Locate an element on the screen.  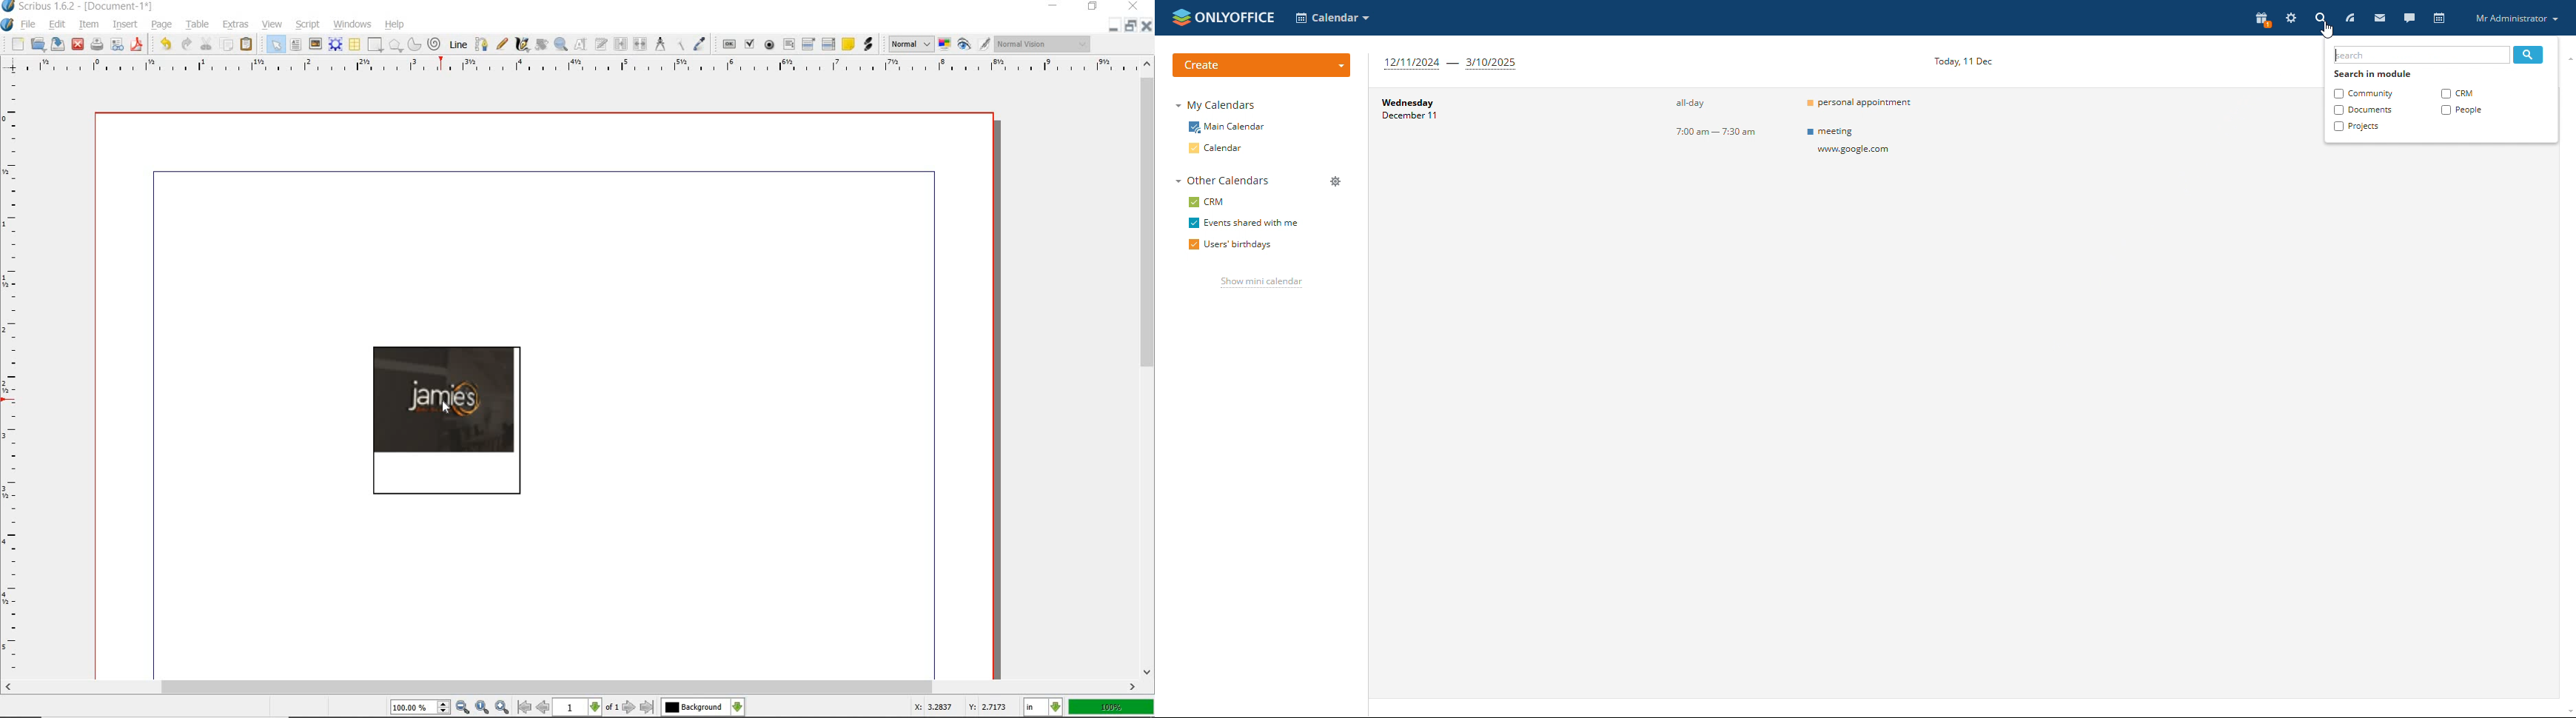
search is located at coordinates (2529, 55).